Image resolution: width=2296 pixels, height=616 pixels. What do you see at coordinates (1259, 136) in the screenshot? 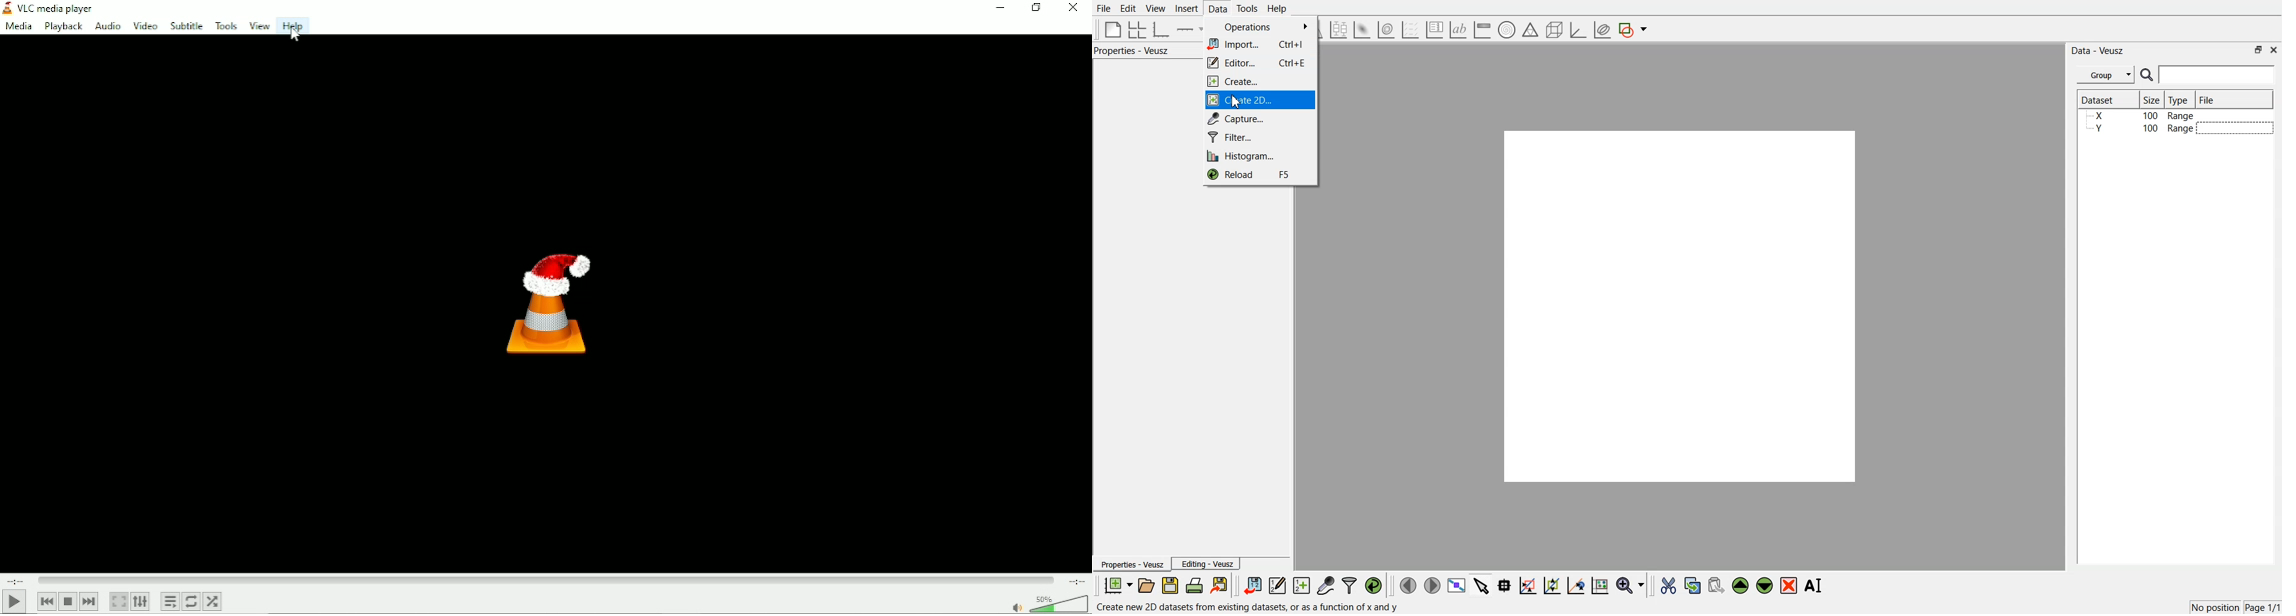
I see `Filter` at bounding box center [1259, 136].